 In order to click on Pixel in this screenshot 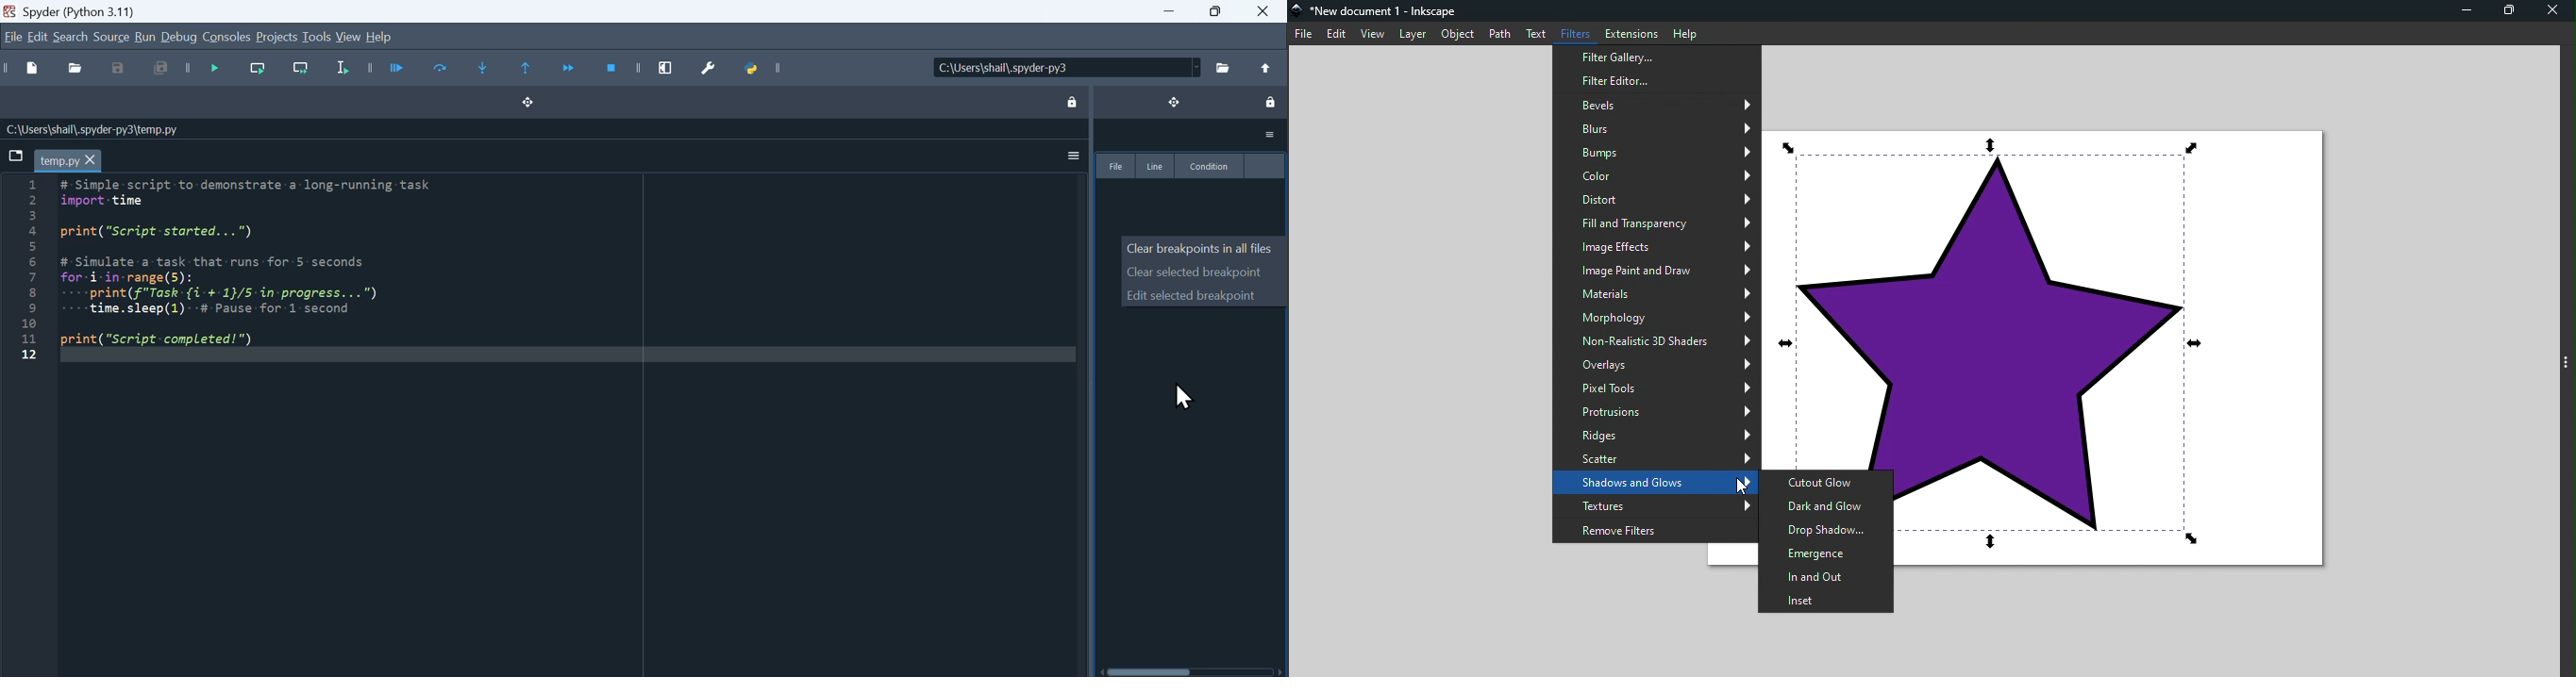, I will do `click(1659, 389)`.